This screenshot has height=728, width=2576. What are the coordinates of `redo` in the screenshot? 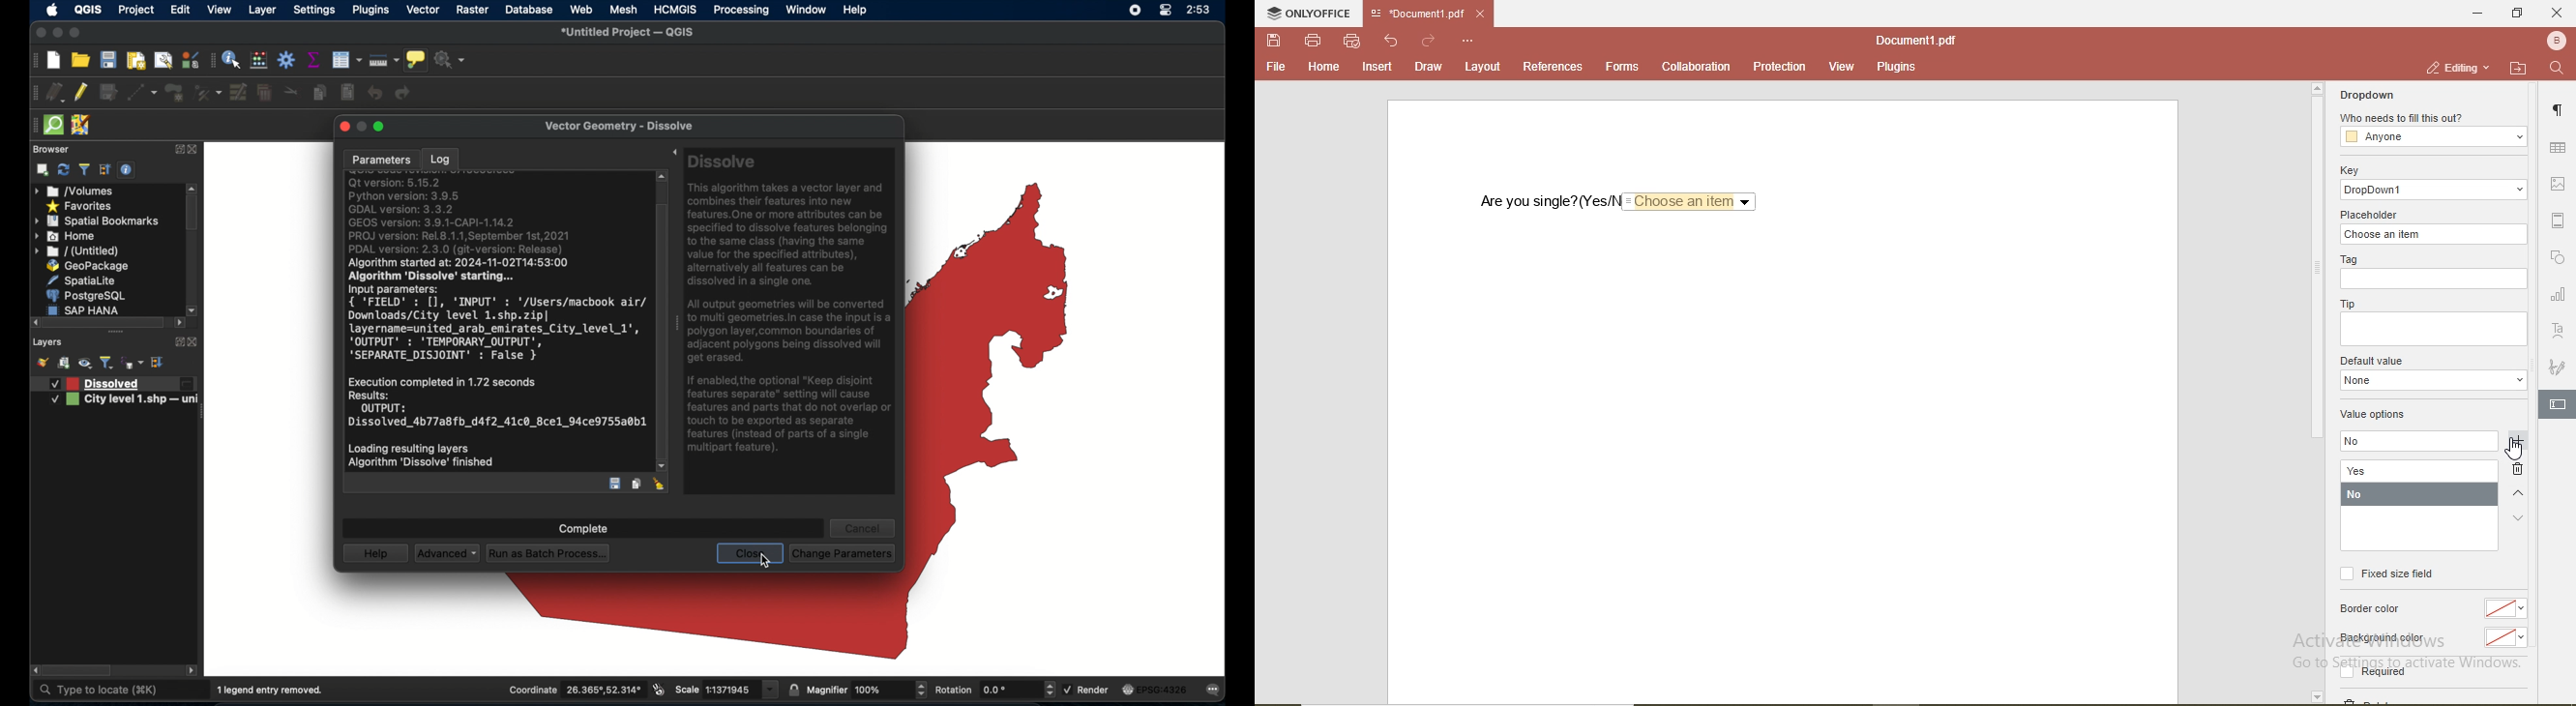 It's located at (406, 93).